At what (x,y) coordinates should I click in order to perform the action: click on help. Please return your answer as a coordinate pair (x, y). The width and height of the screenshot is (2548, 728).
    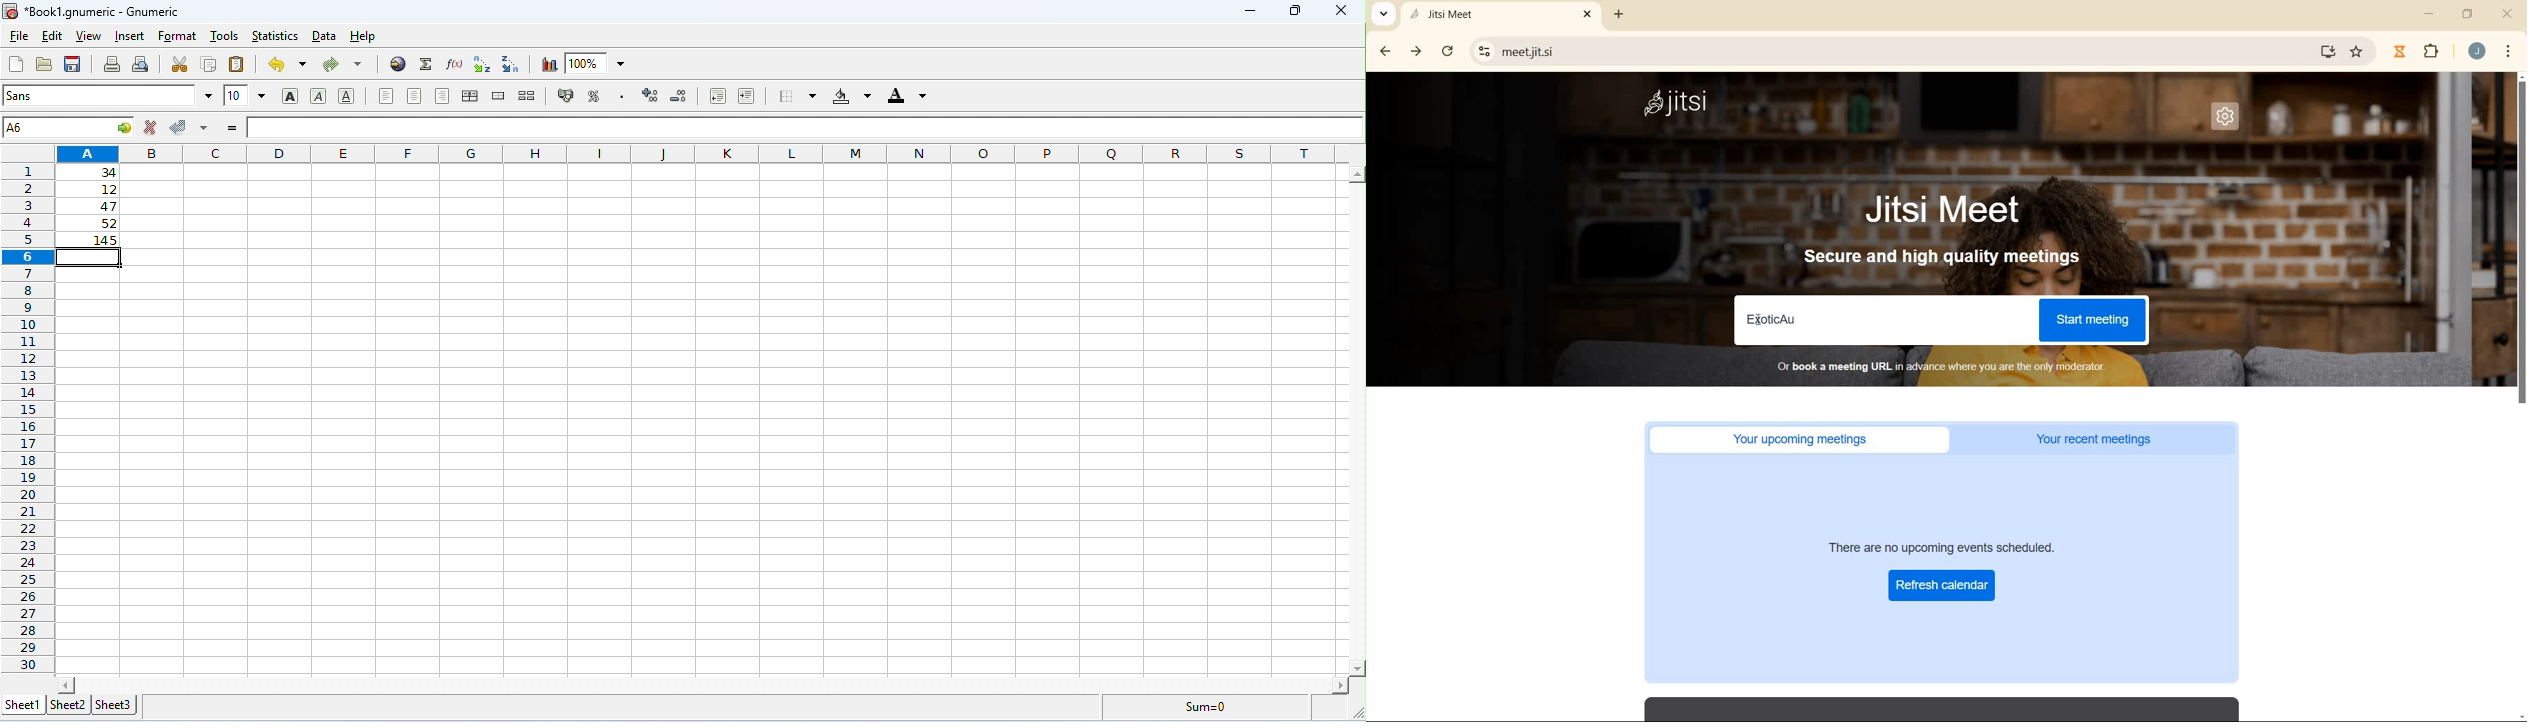
    Looking at the image, I should click on (365, 37).